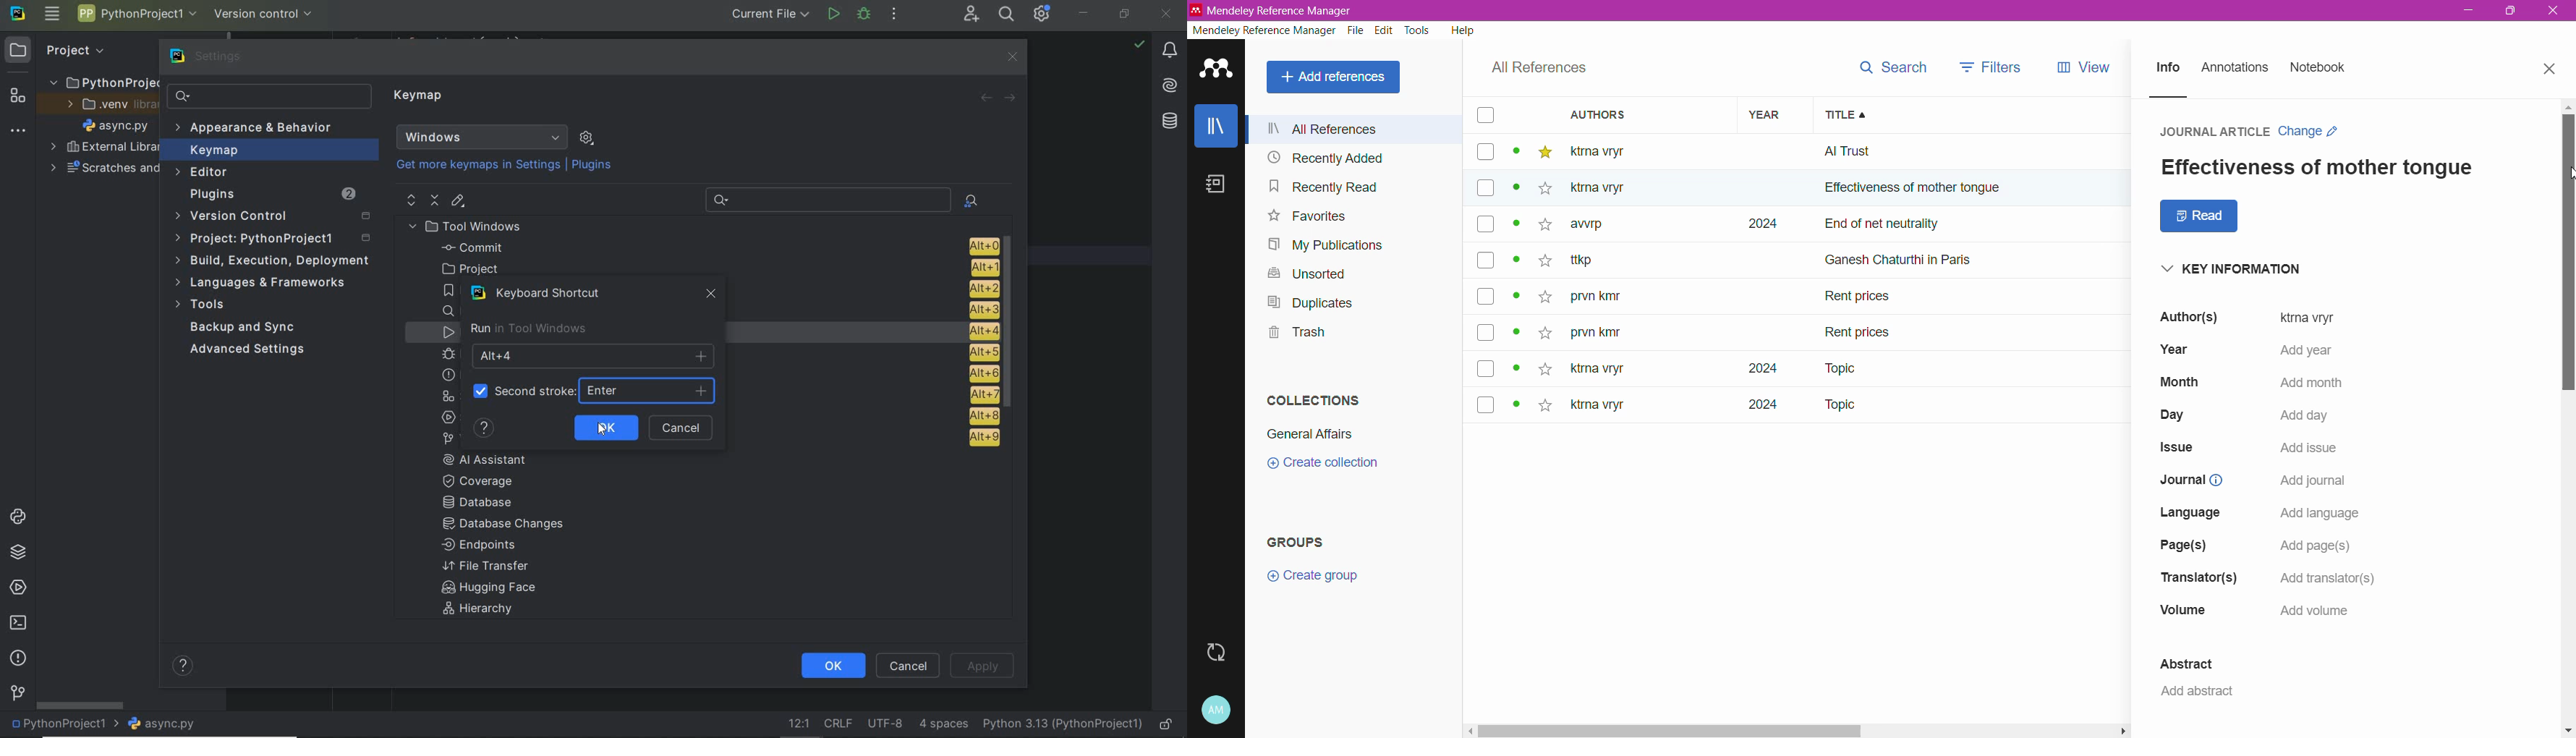 The width and height of the screenshot is (2576, 756). Describe the element at coordinates (1012, 324) in the screenshot. I see `scrollbar` at that location.